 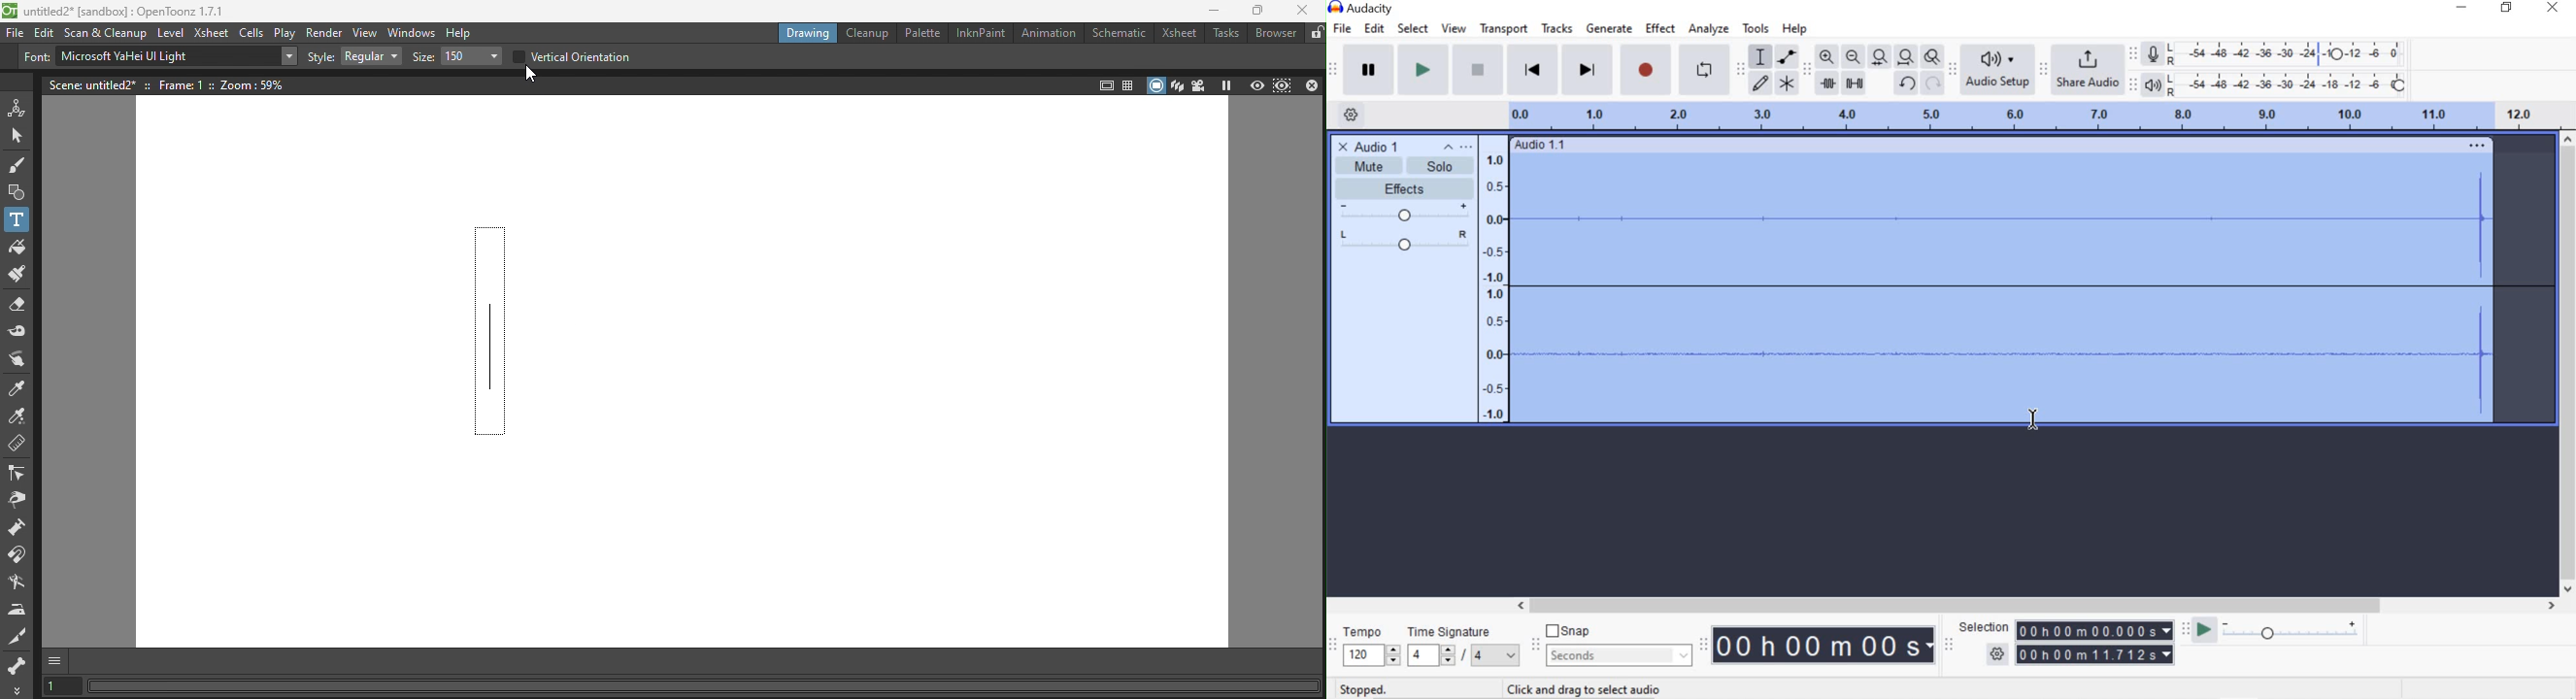 What do you see at coordinates (17, 581) in the screenshot?
I see `Bender tool` at bounding box center [17, 581].